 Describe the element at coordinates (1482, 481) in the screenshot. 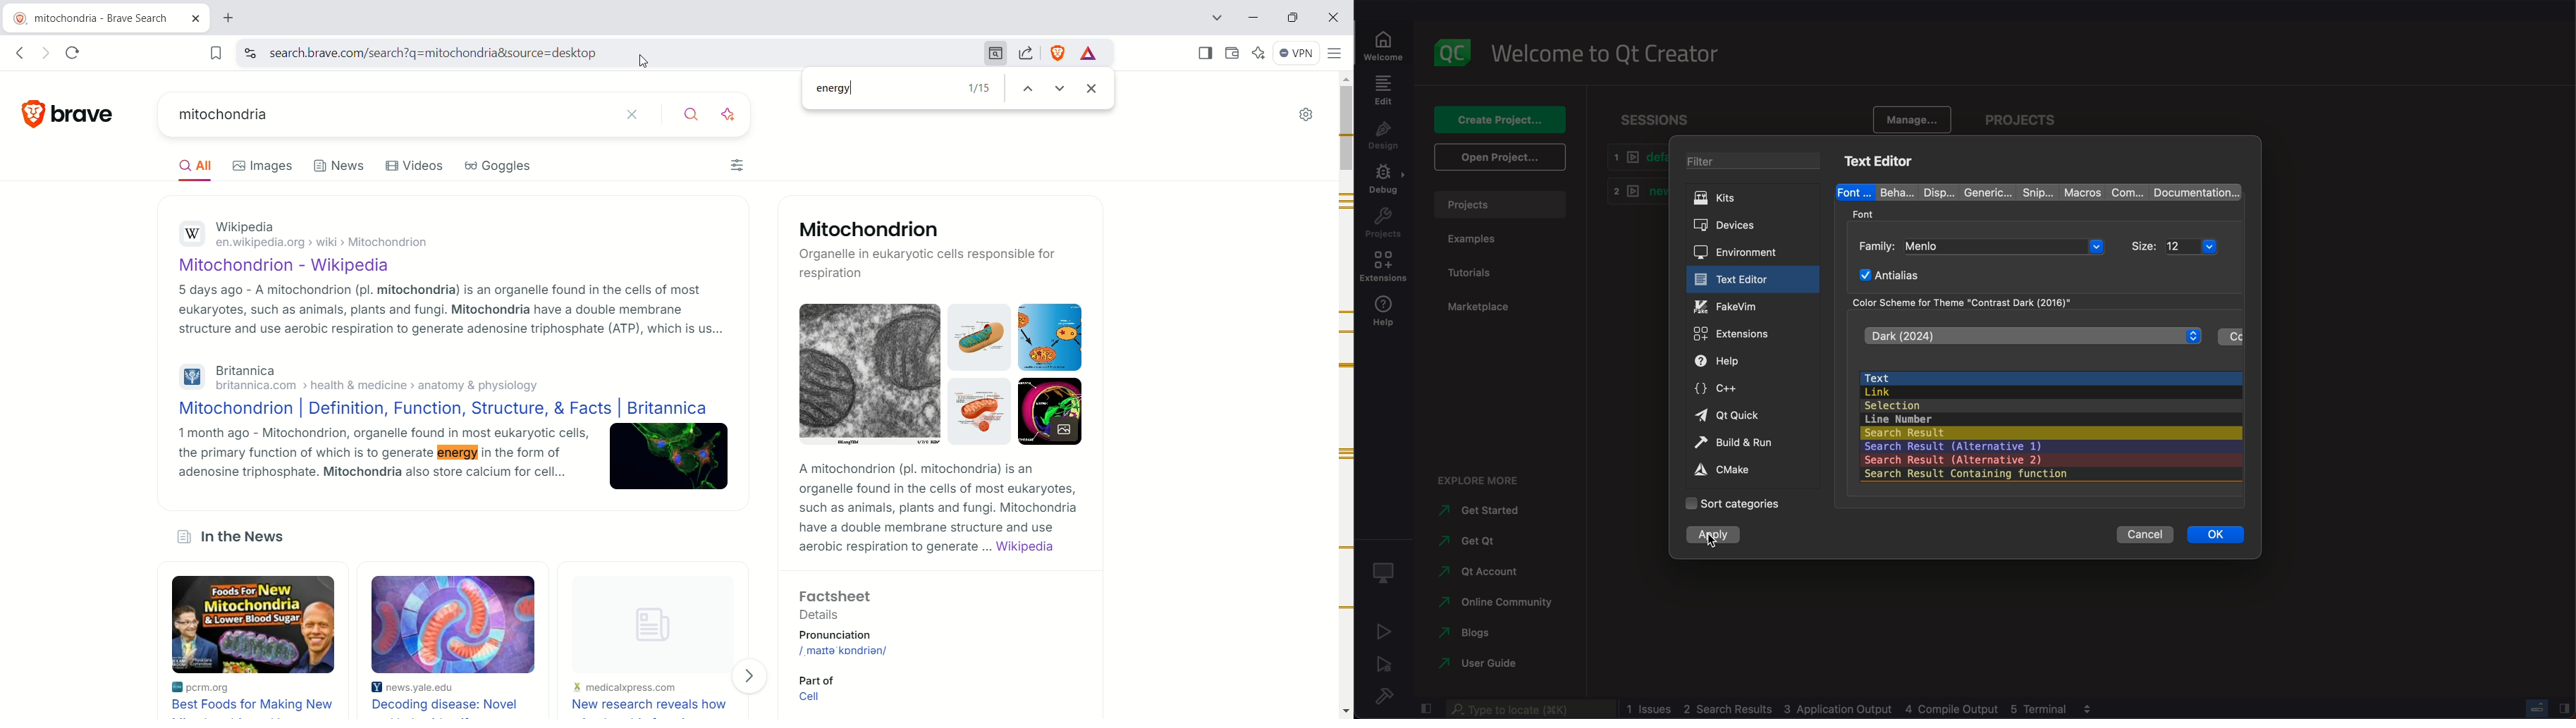

I see `explore more` at that location.